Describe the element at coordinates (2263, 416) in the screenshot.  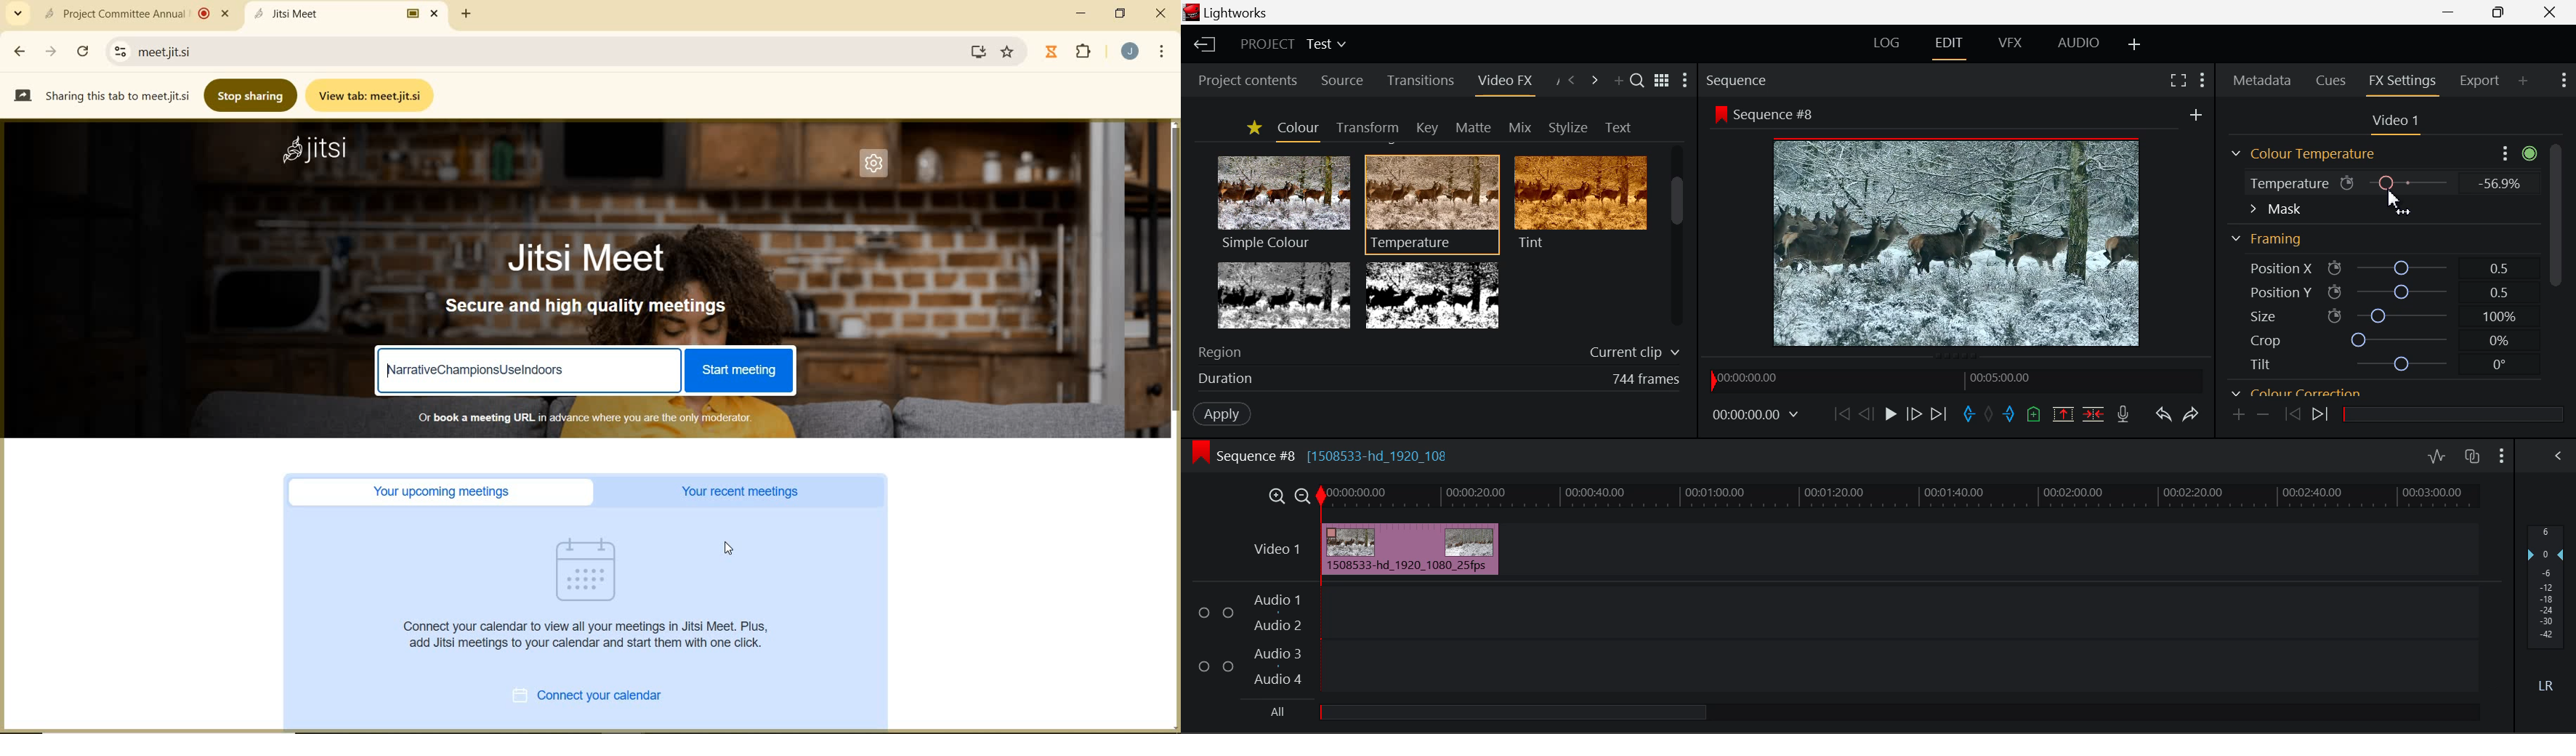
I see `Remove keyframe` at that location.